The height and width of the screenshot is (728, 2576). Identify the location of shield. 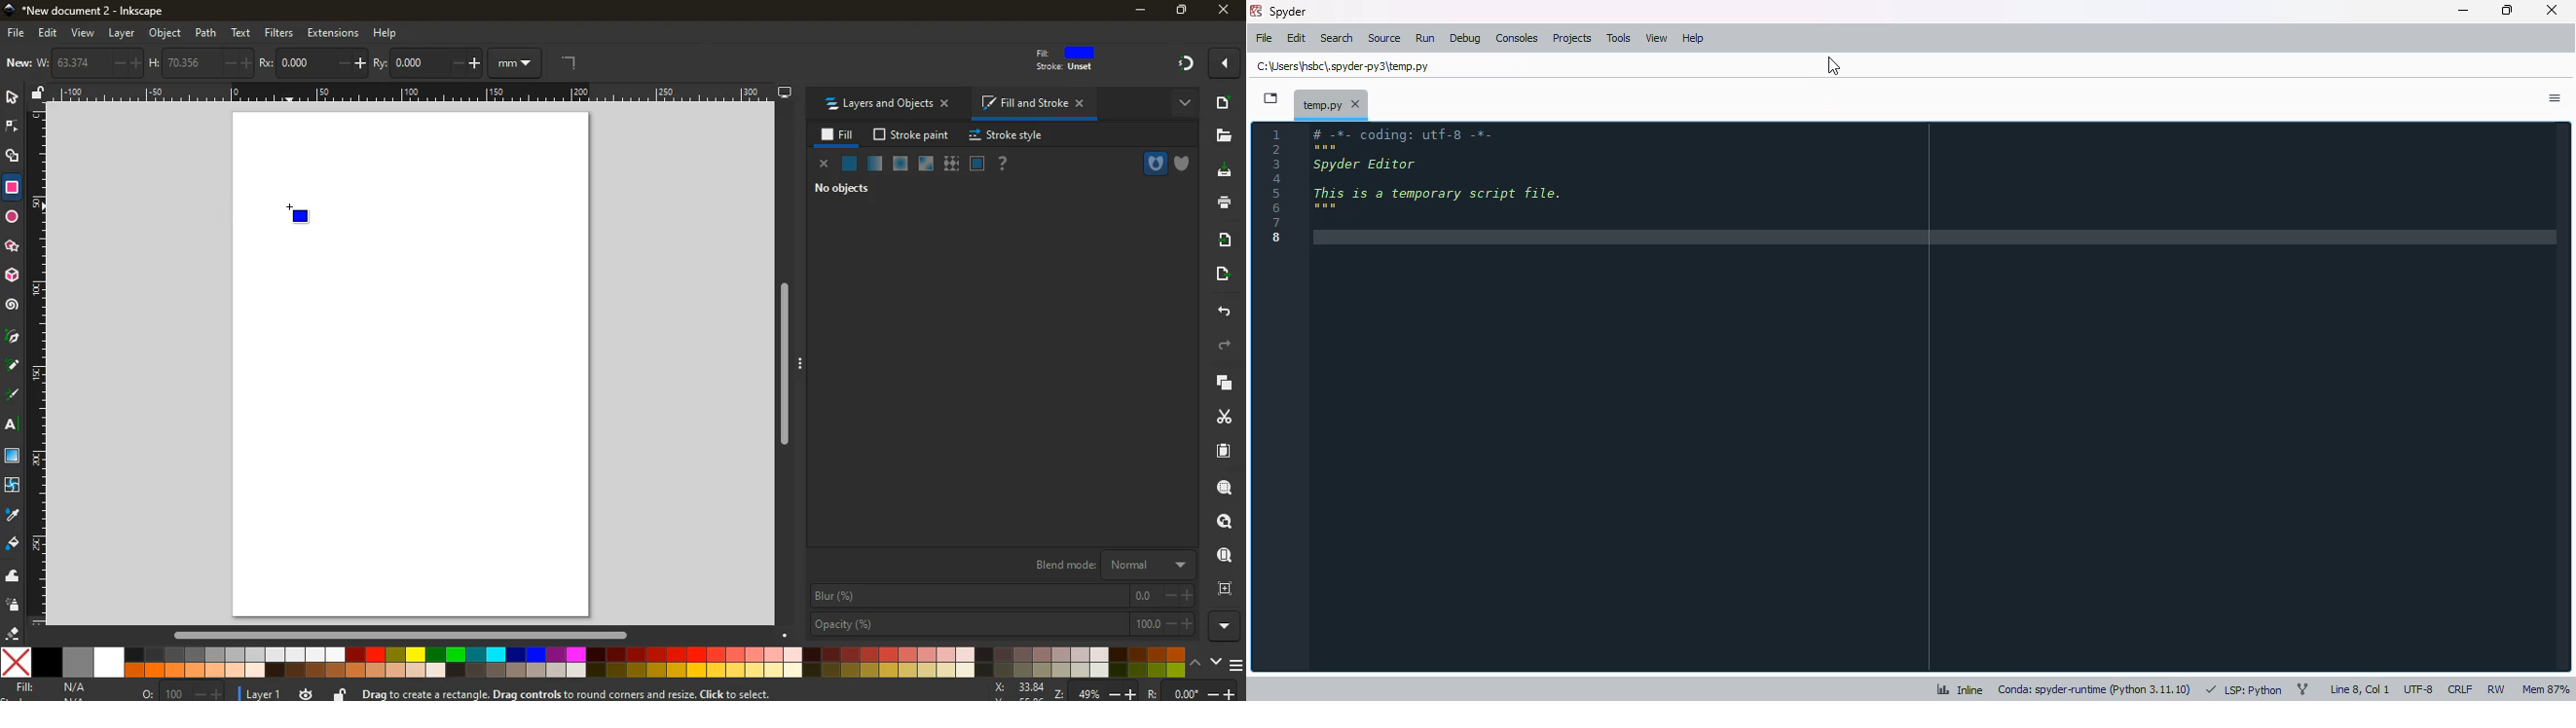
(1180, 163).